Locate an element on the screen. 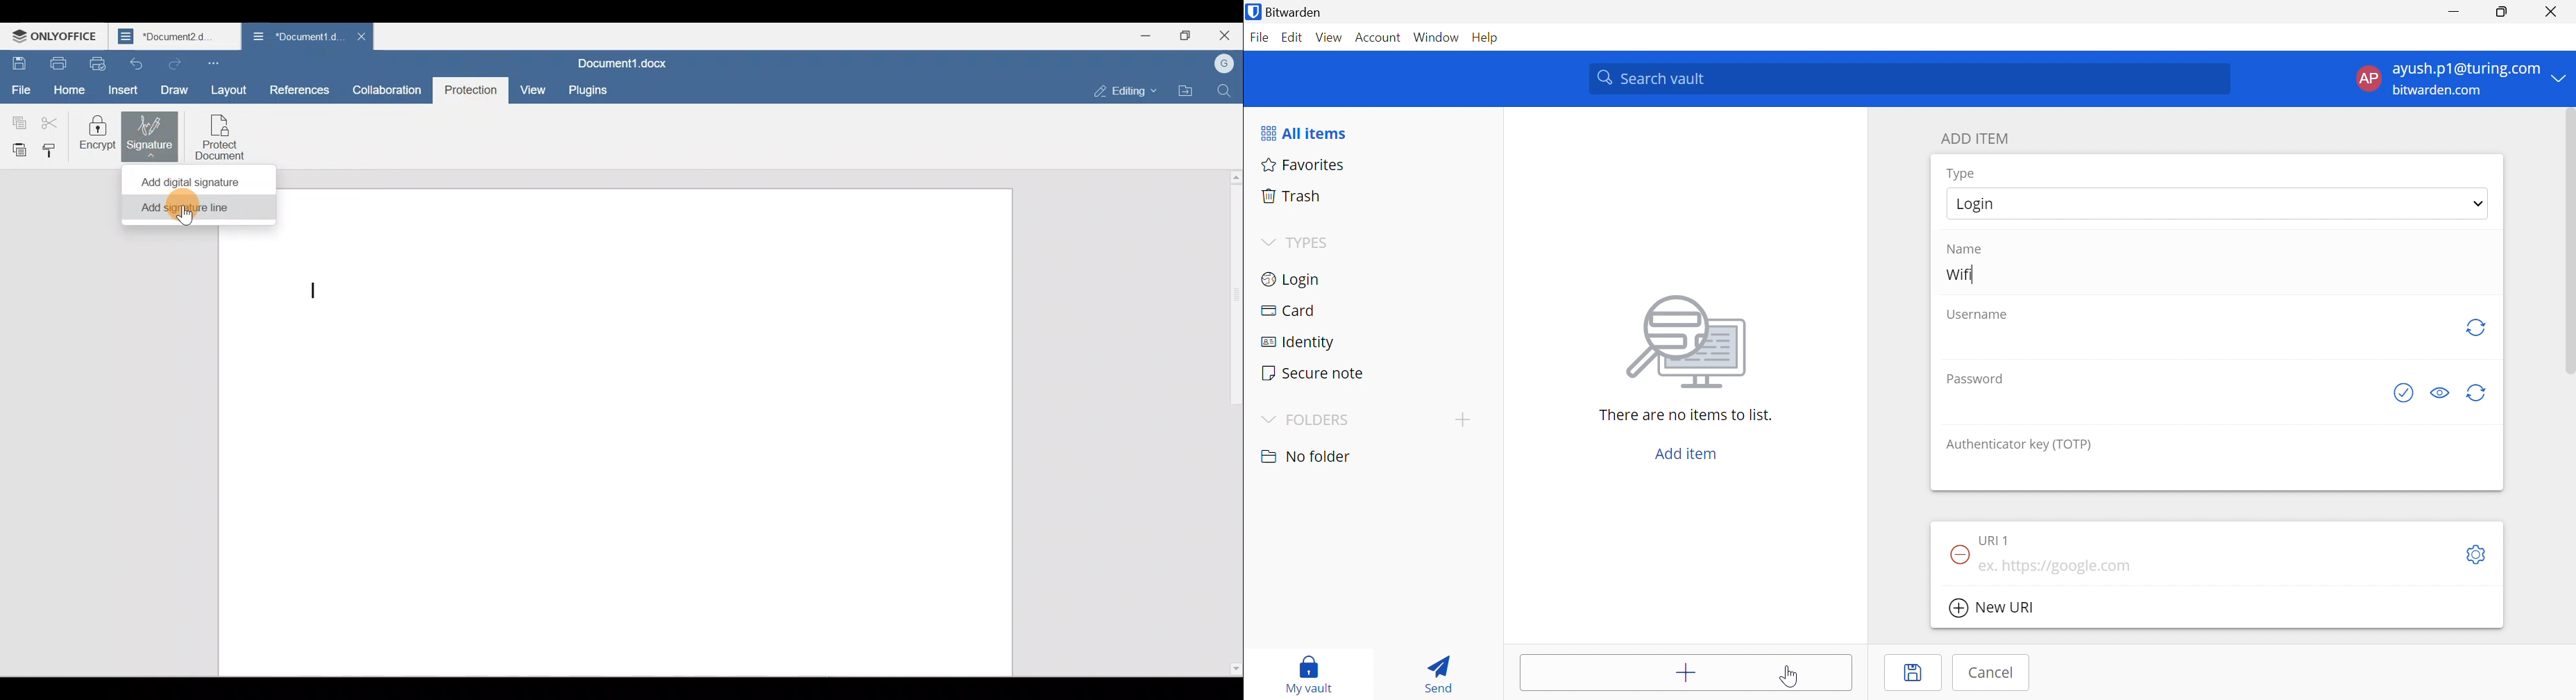 The width and height of the screenshot is (2576, 700). Settings is located at coordinates (2479, 556).